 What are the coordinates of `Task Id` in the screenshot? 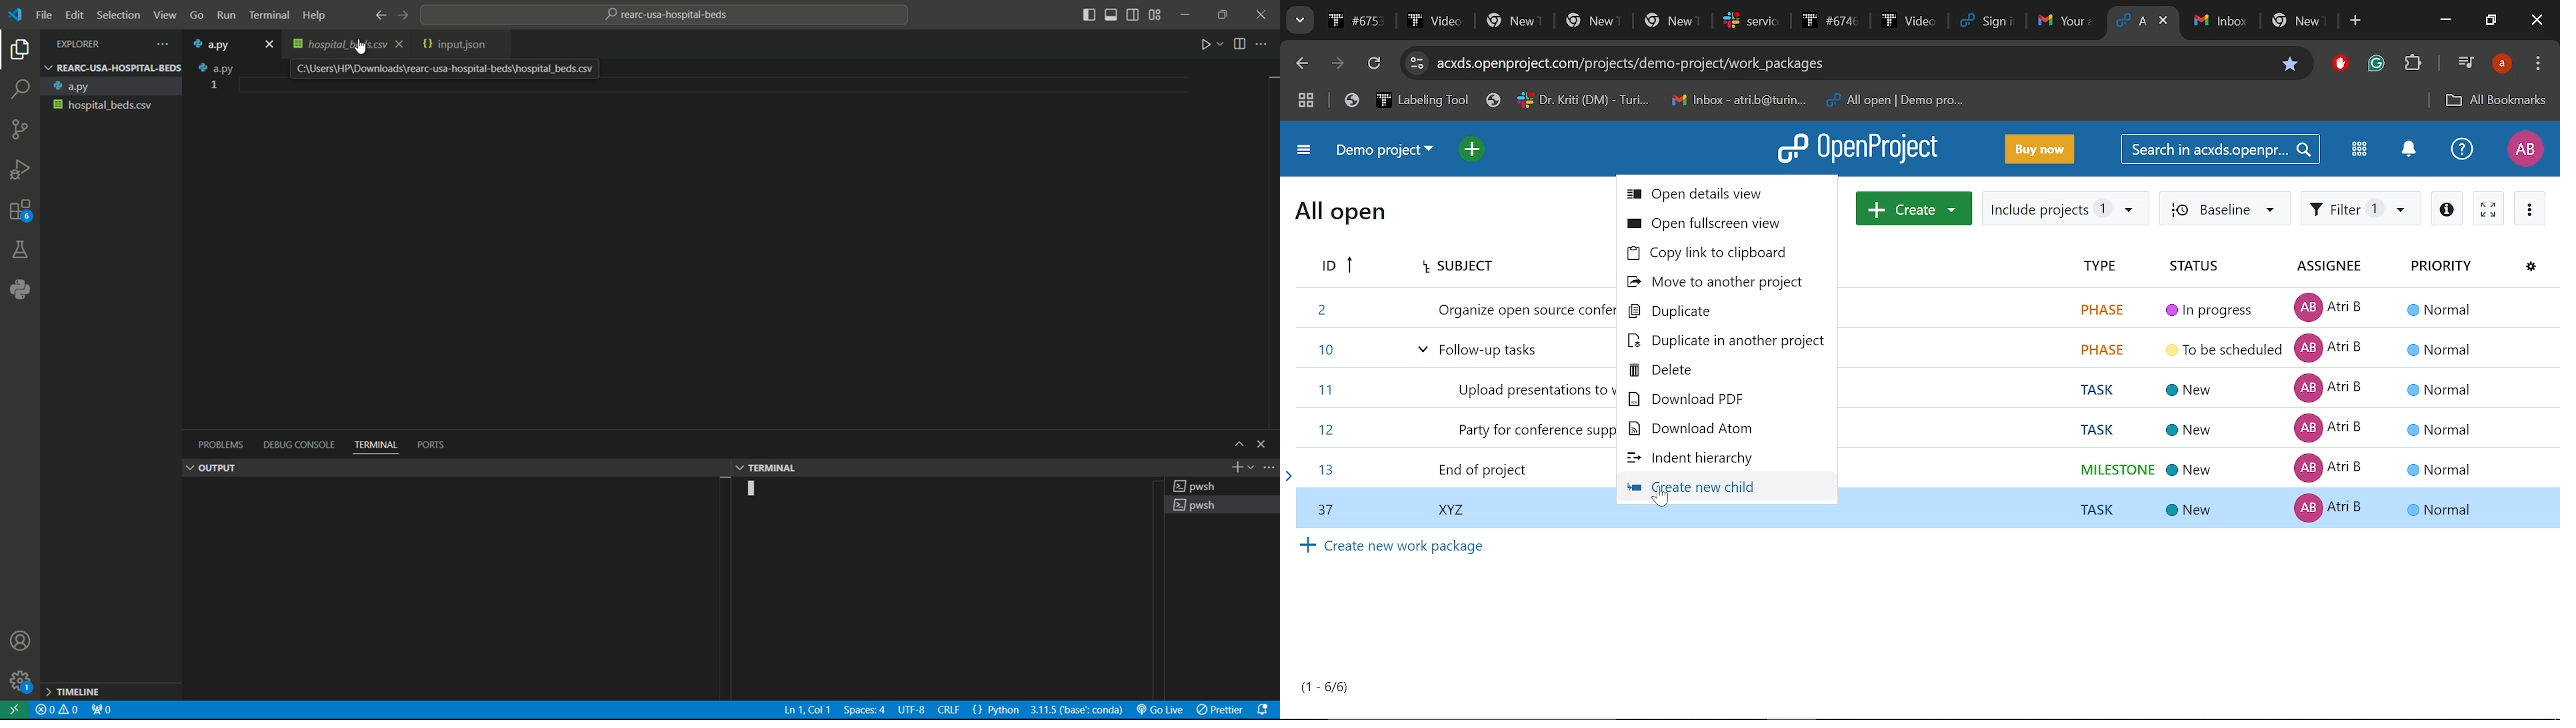 It's located at (1334, 267).